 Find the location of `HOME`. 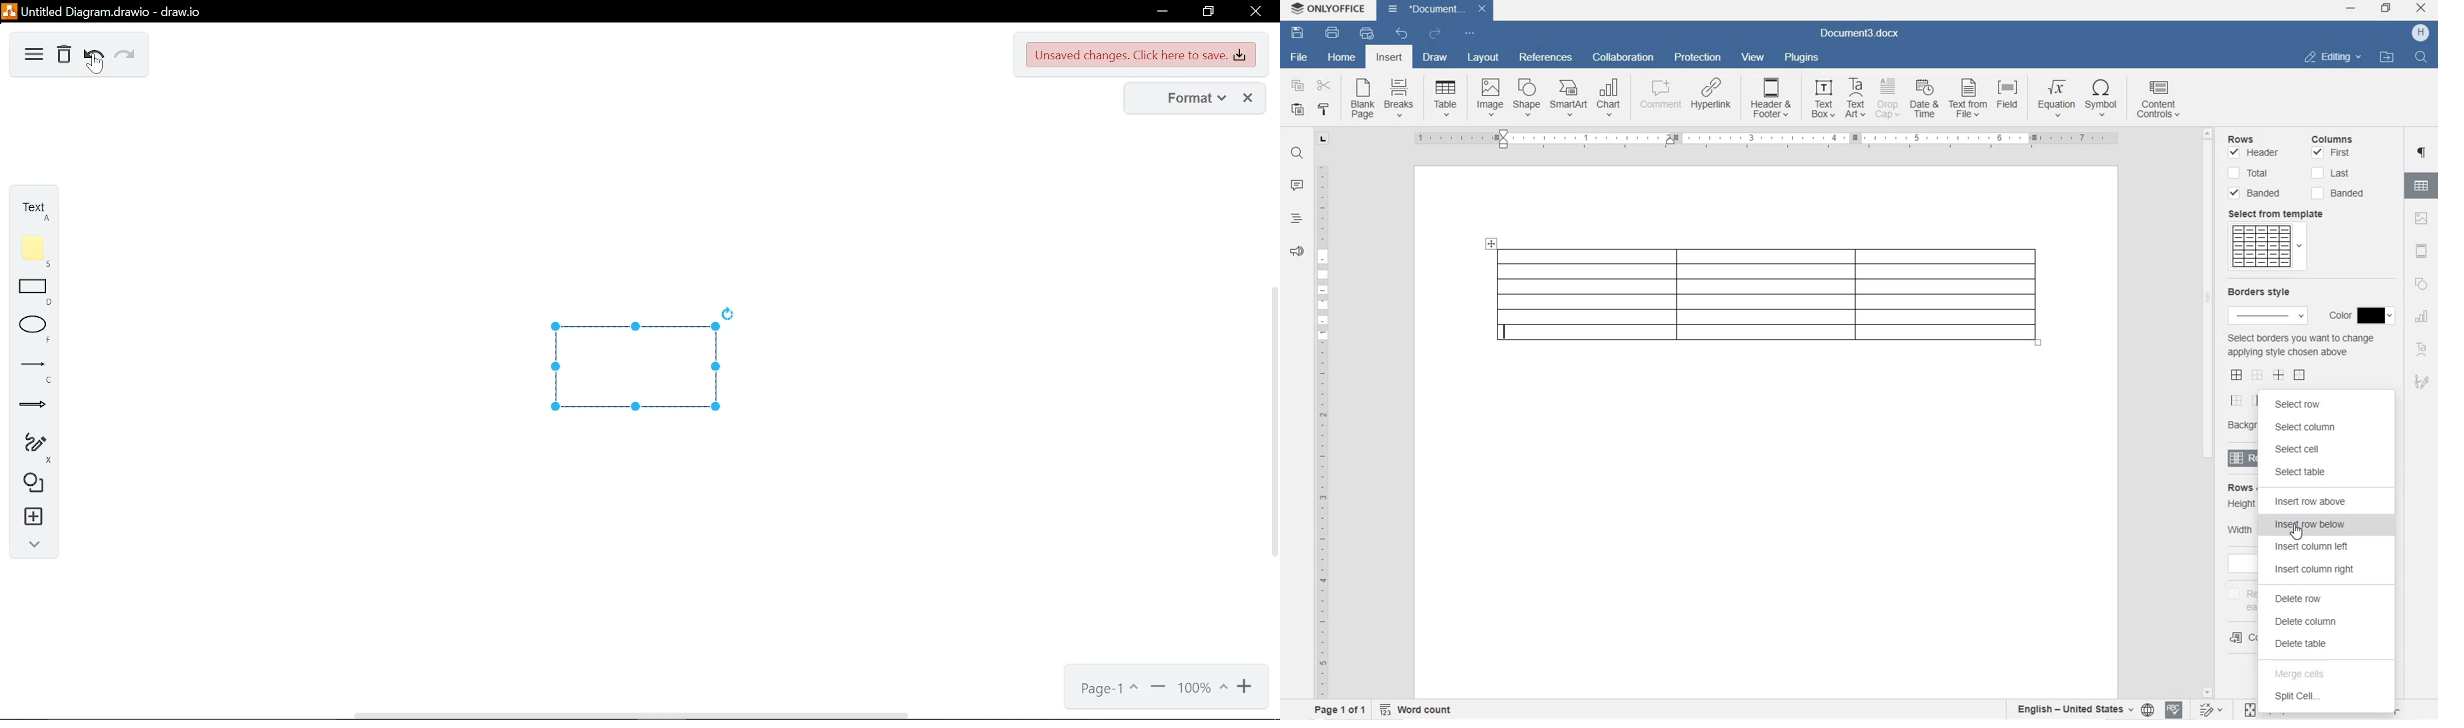

HOME is located at coordinates (1341, 56).